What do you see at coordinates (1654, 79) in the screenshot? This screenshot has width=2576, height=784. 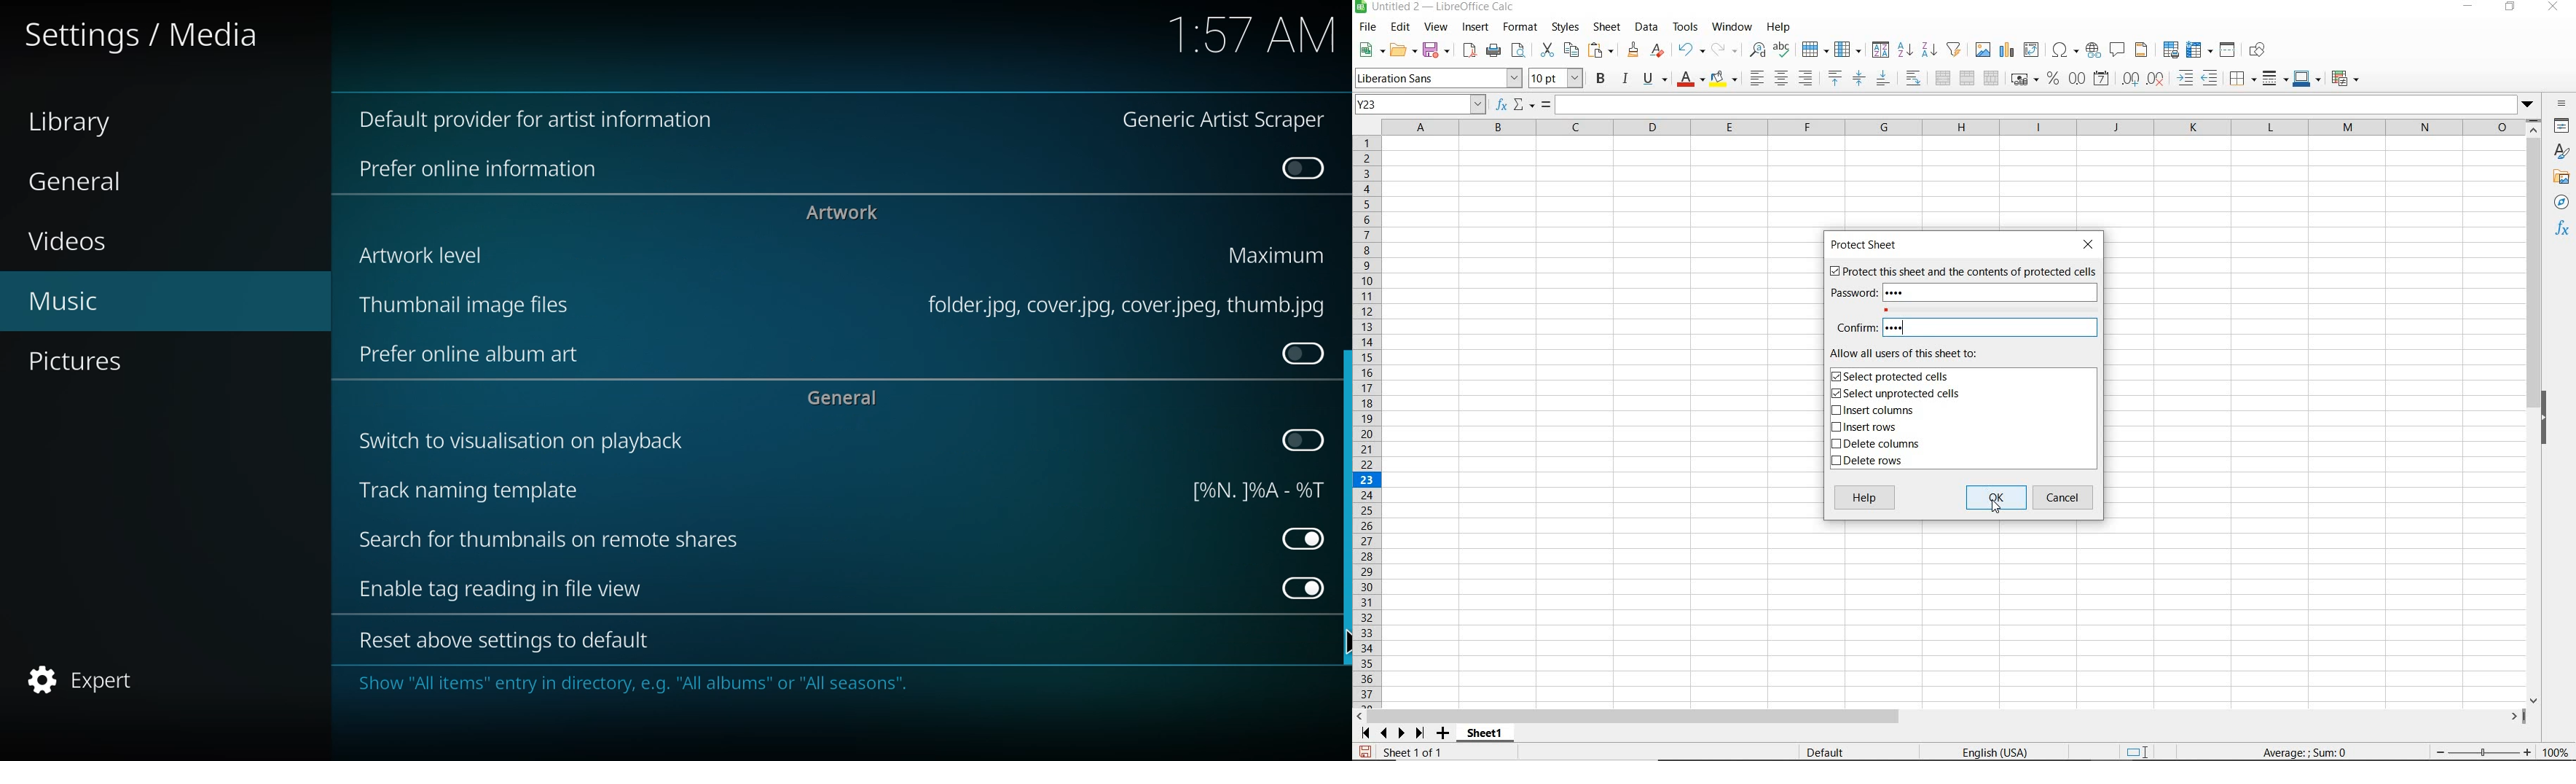 I see `UNDERLINE` at bounding box center [1654, 79].